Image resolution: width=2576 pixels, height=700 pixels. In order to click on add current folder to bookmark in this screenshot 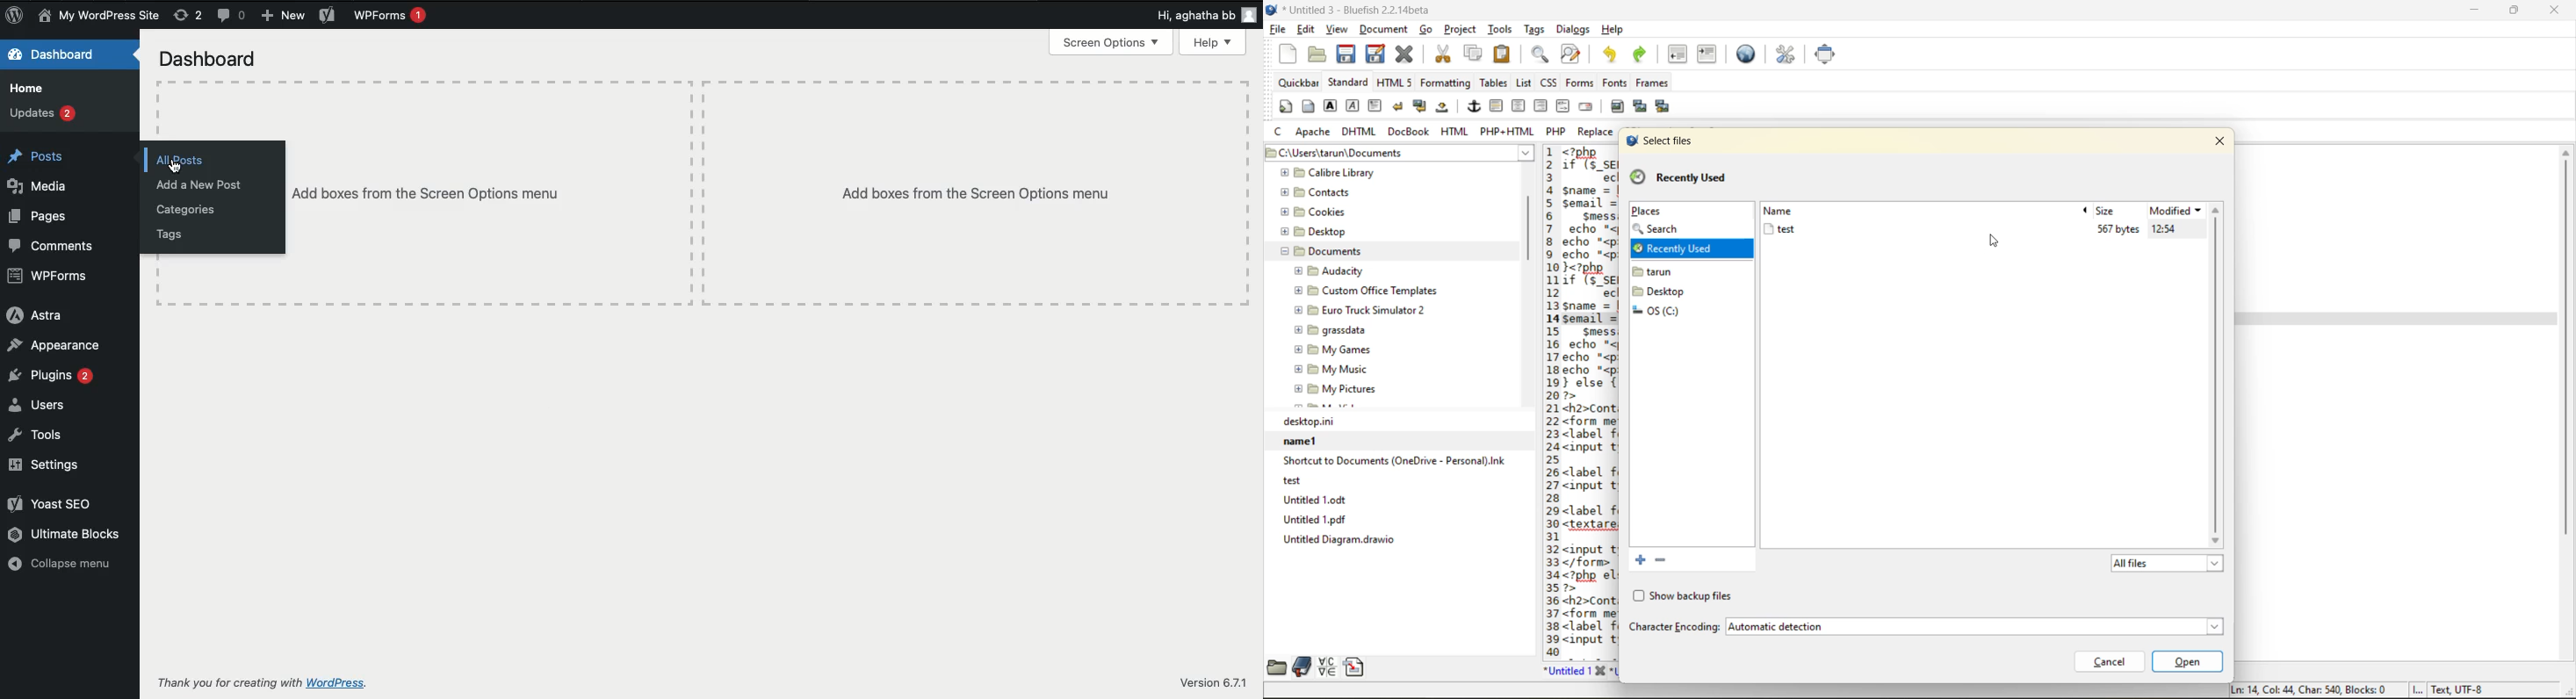, I will do `click(1639, 559)`.